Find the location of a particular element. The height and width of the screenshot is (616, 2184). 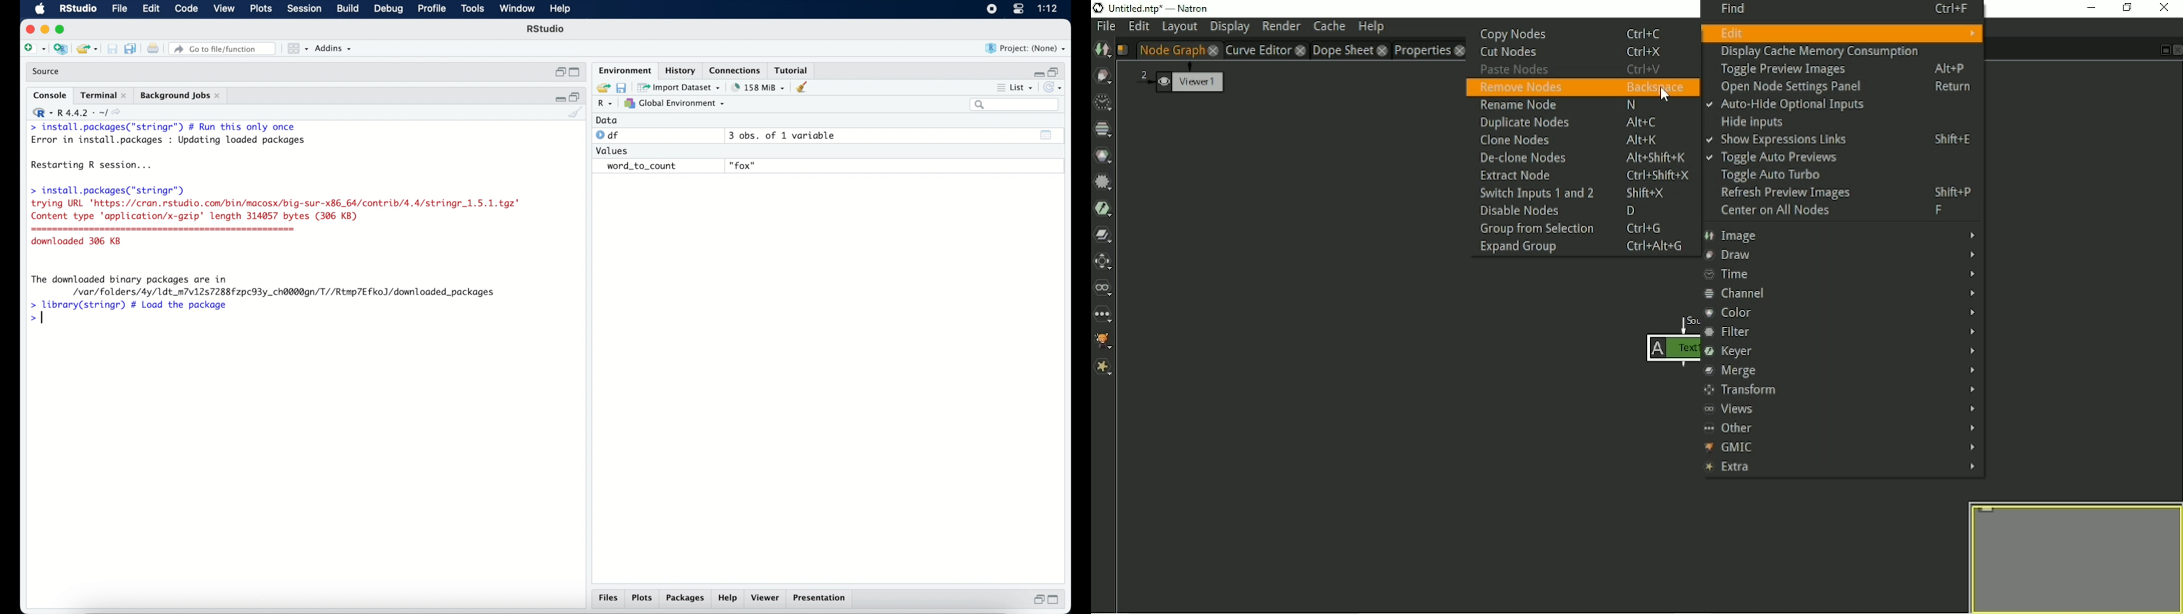

plots is located at coordinates (262, 9).